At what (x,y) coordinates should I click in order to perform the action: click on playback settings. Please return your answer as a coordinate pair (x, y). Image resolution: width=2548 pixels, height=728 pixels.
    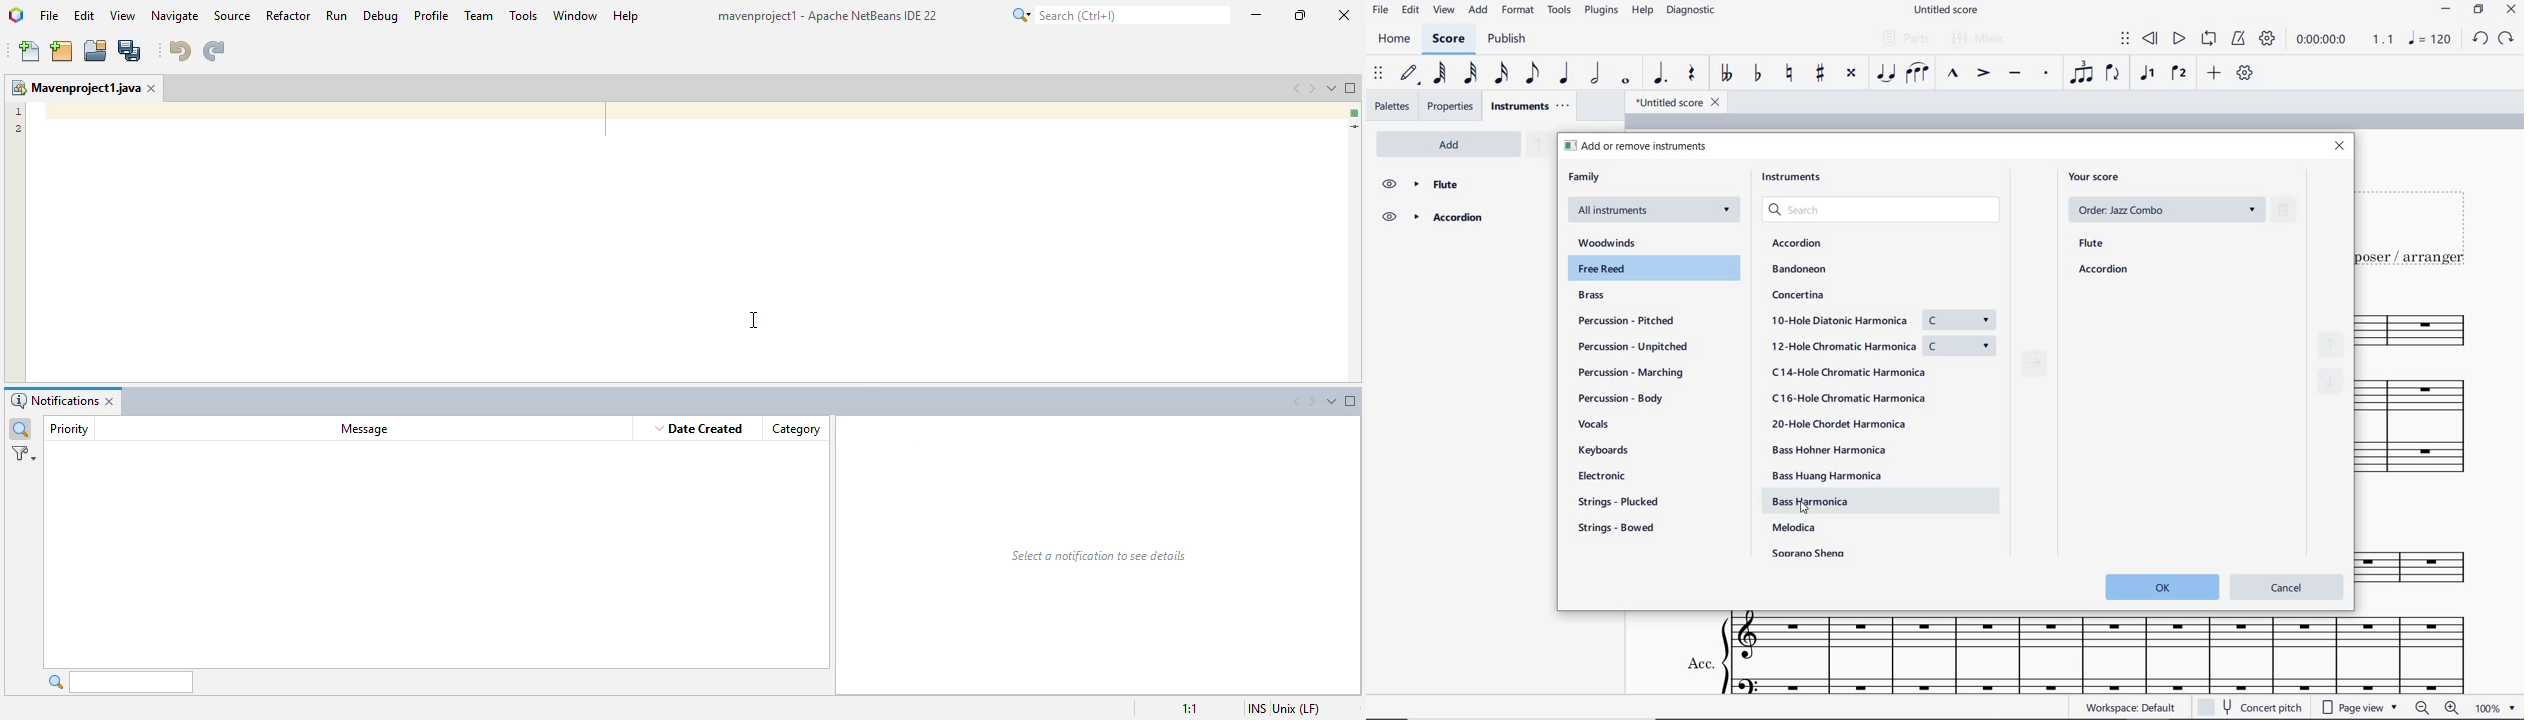
    Looking at the image, I should click on (2267, 39).